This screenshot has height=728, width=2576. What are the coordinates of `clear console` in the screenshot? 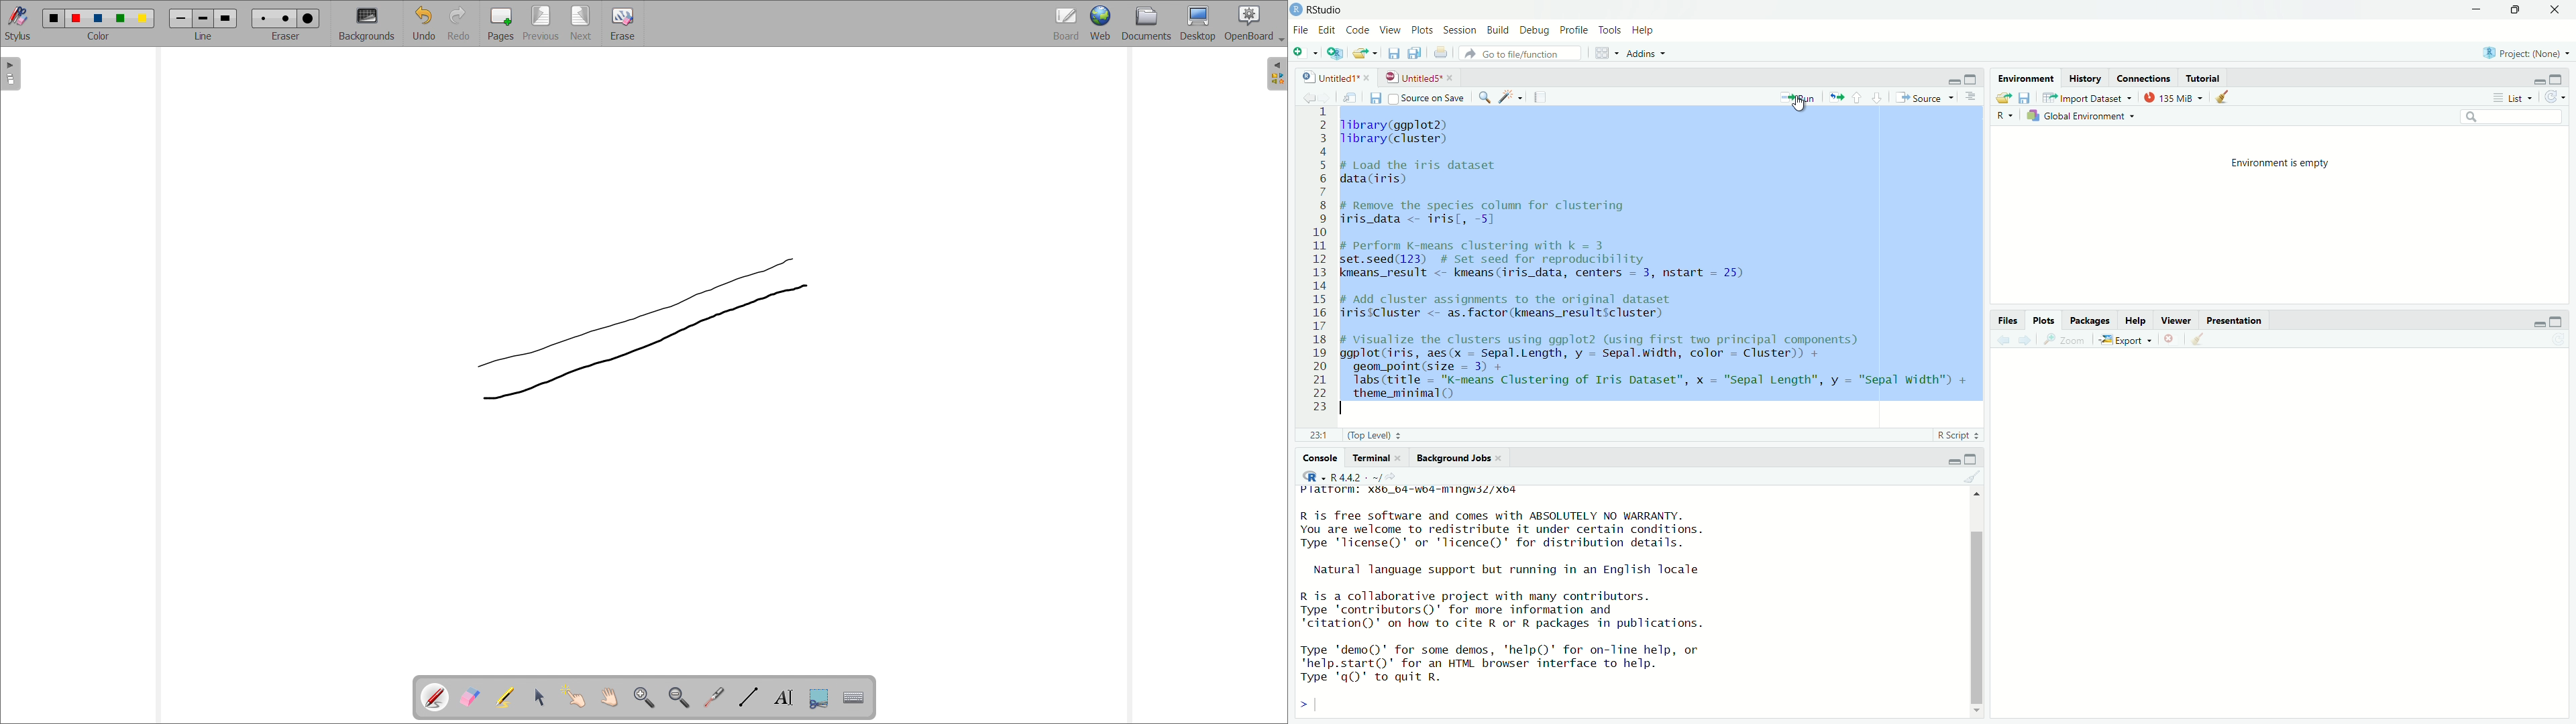 It's located at (1970, 477).